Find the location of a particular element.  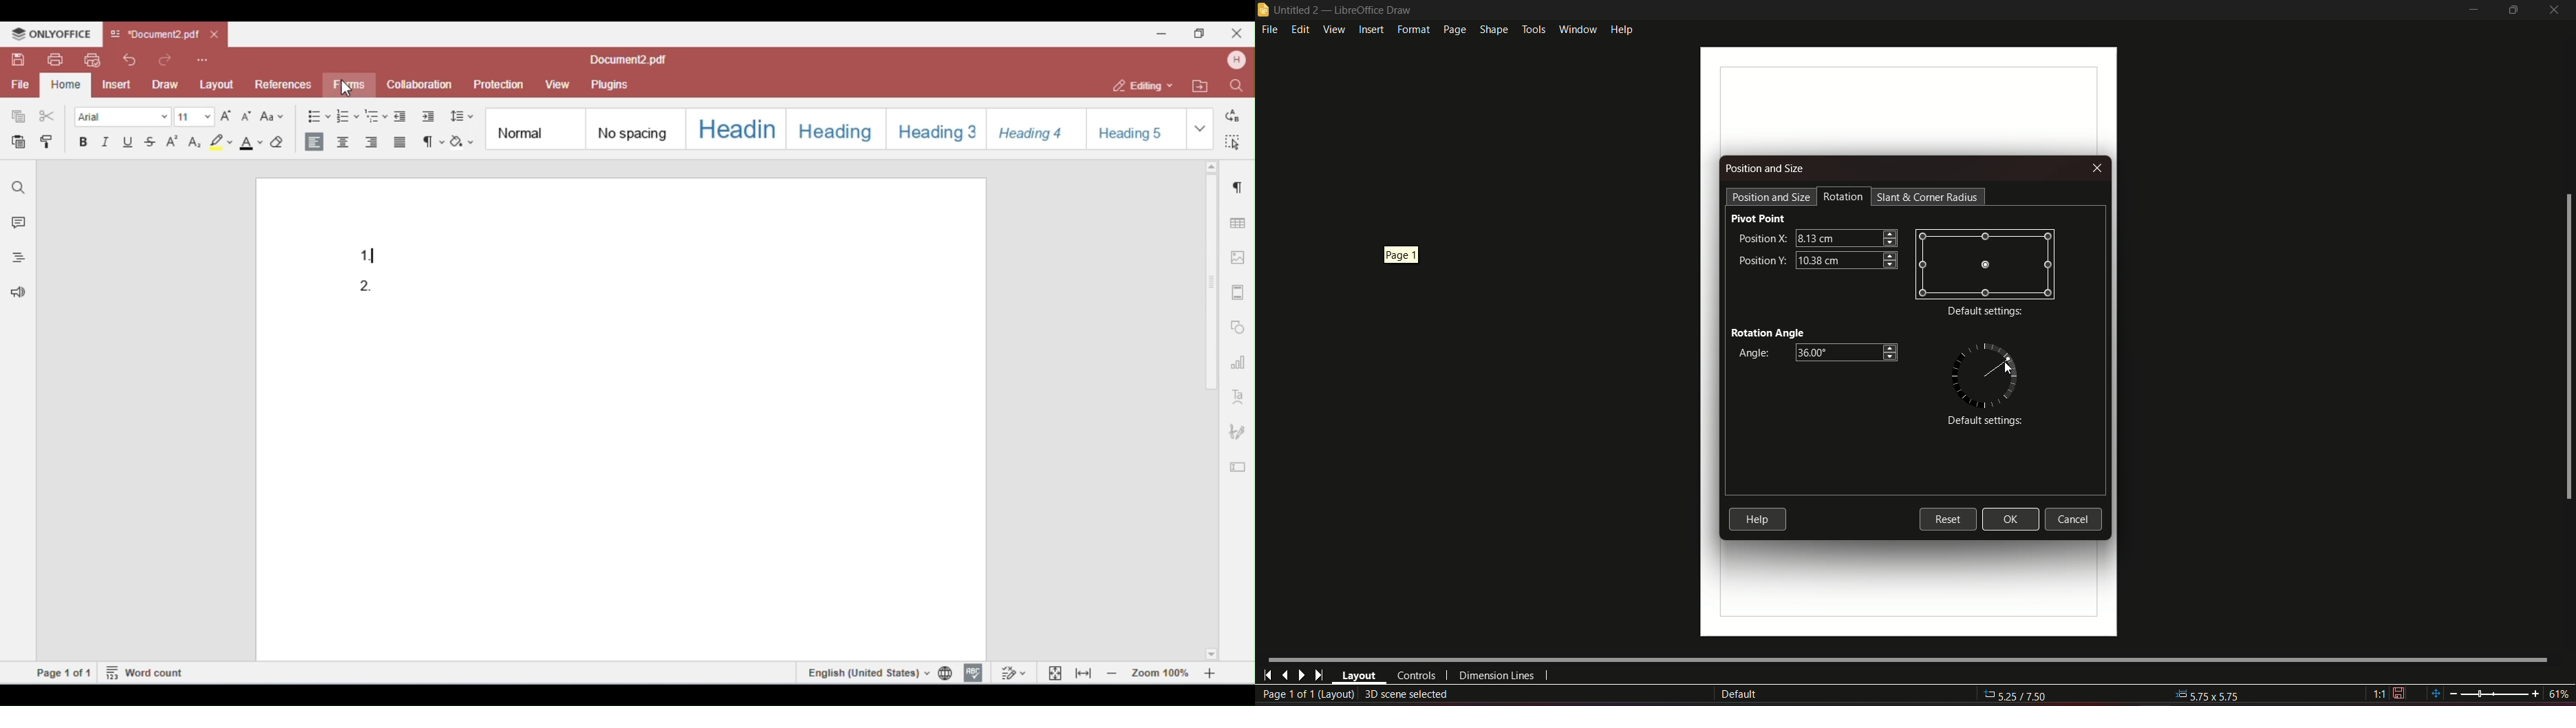

minimize is located at coordinates (2471, 10).